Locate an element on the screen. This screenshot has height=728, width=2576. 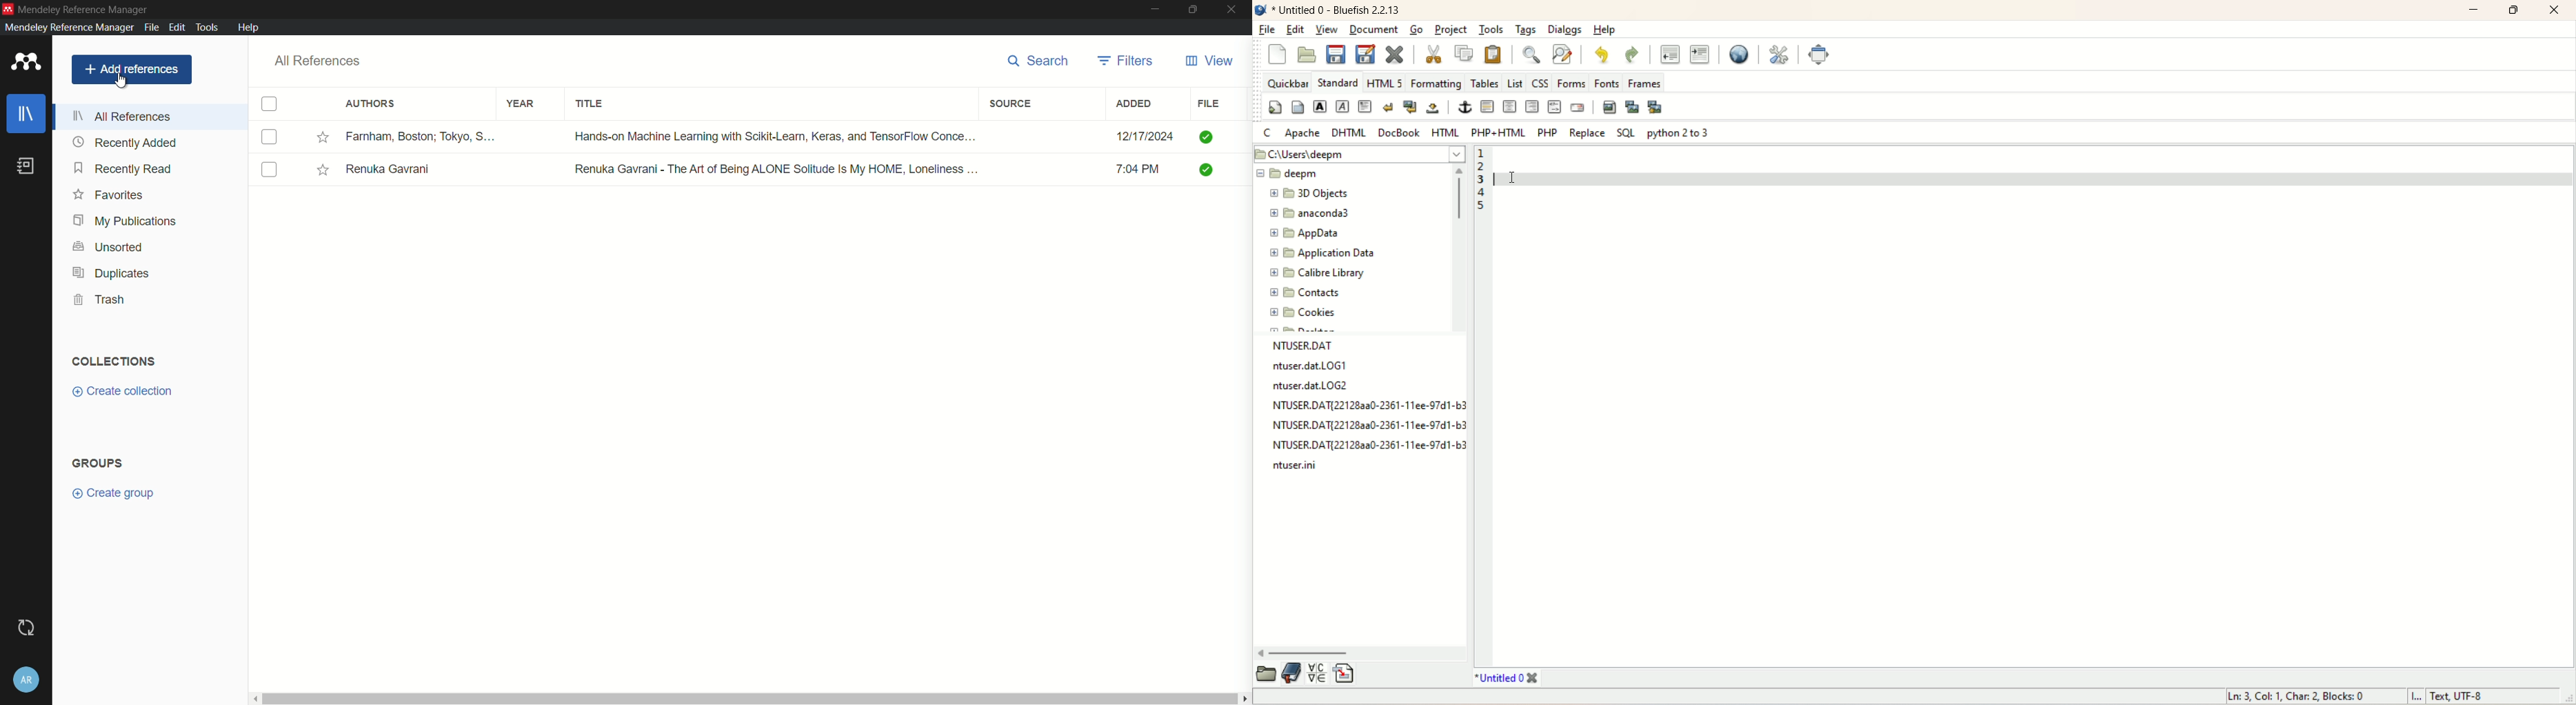
vertical scroll bar is located at coordinates (1457, 248).